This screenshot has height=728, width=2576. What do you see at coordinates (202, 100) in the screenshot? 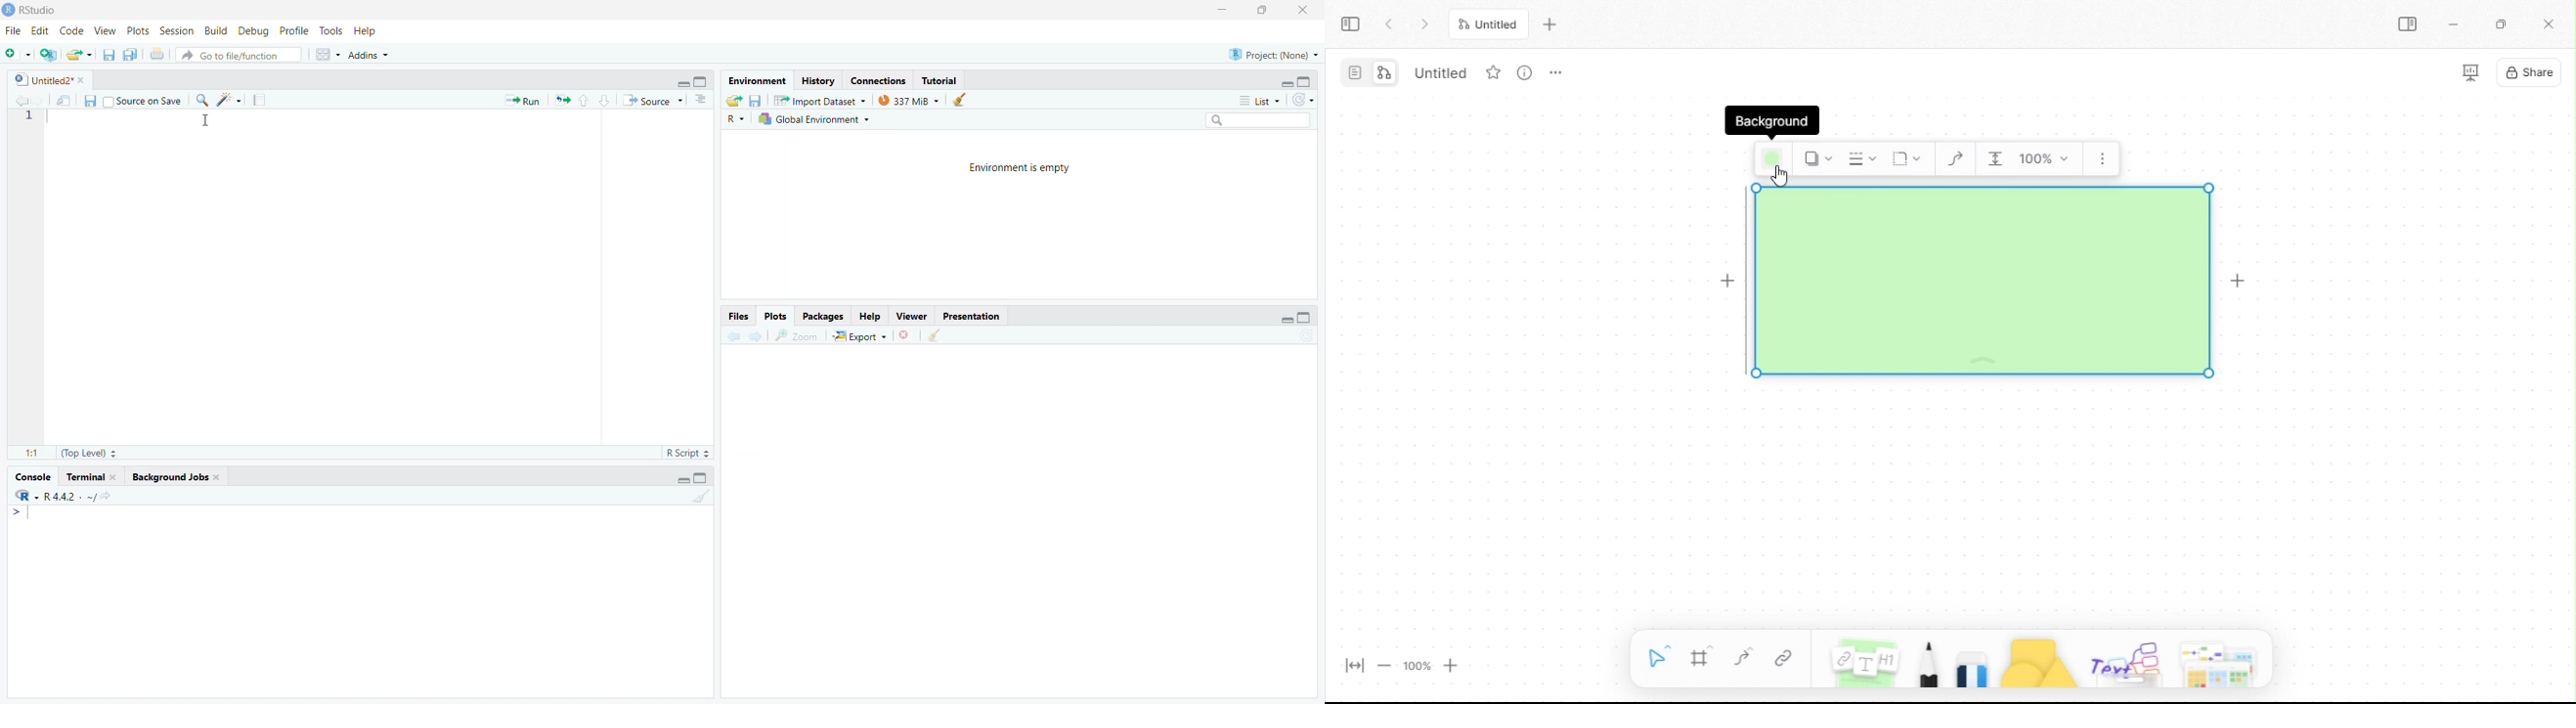
I see `find/replace` at bounding box center [202, 100].